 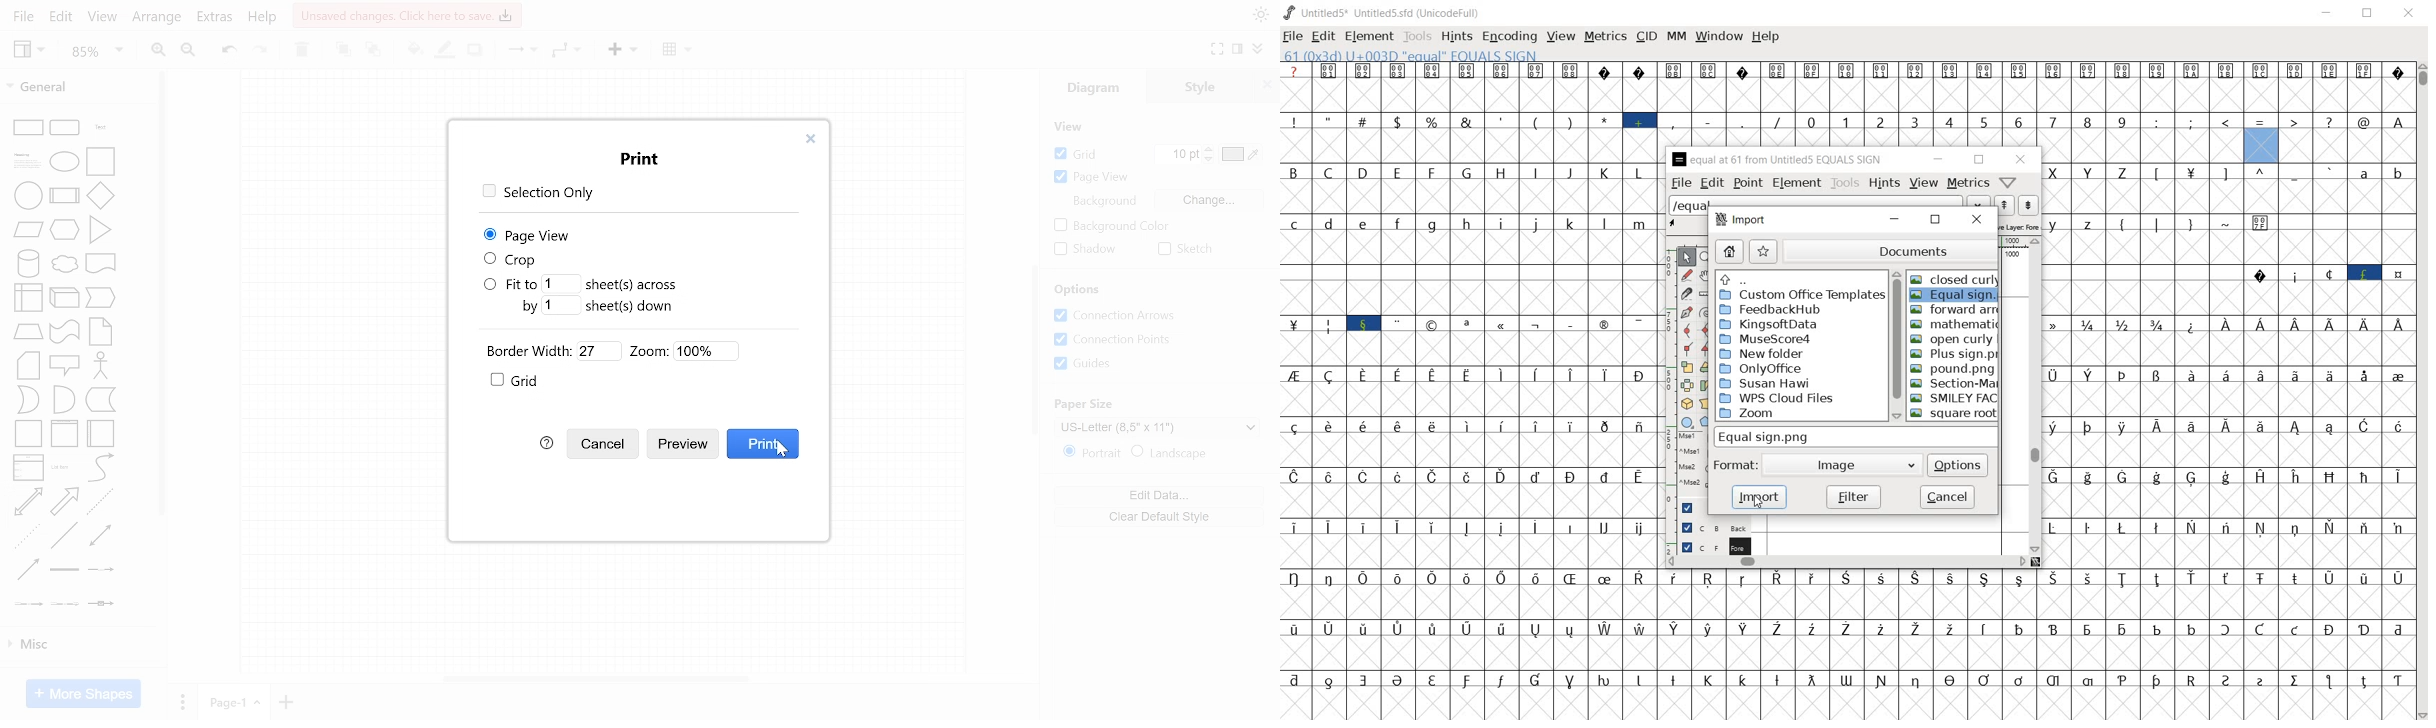 What do you see at coordinates (1853, 496) in the screenshot?
I see `filter` at bounding box center [1853, 496].